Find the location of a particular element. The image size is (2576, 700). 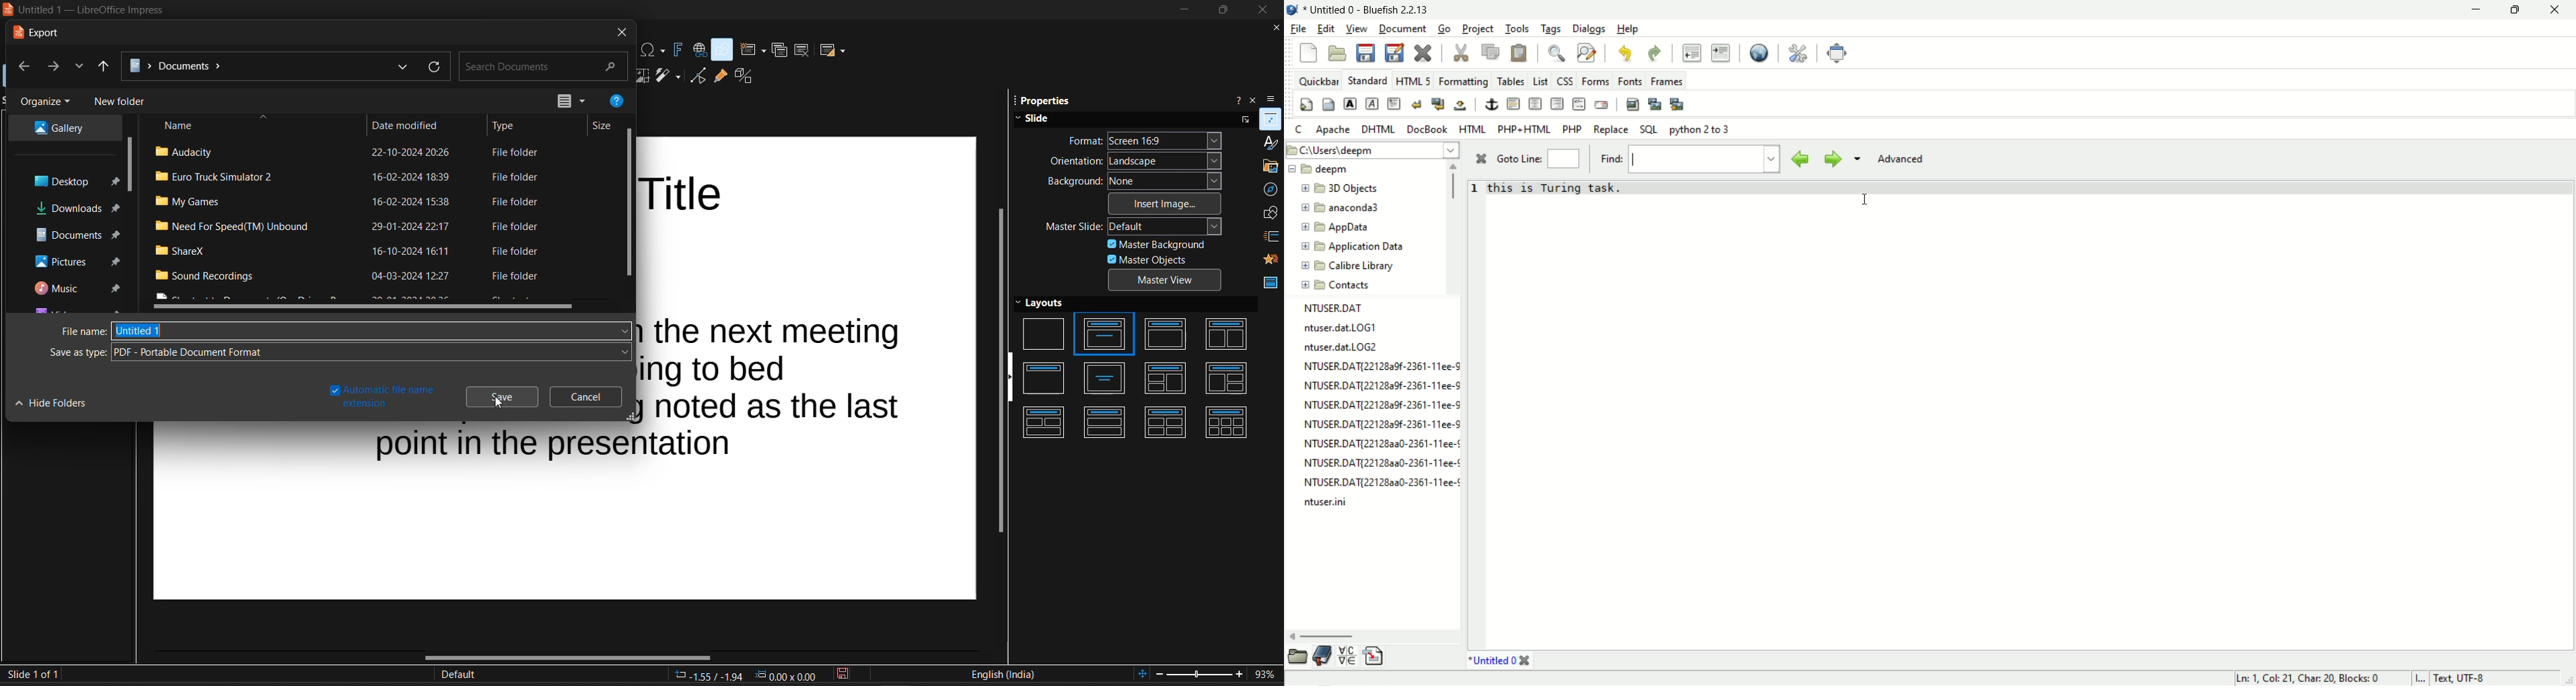

ShareX is located at coordinates (179, 250).